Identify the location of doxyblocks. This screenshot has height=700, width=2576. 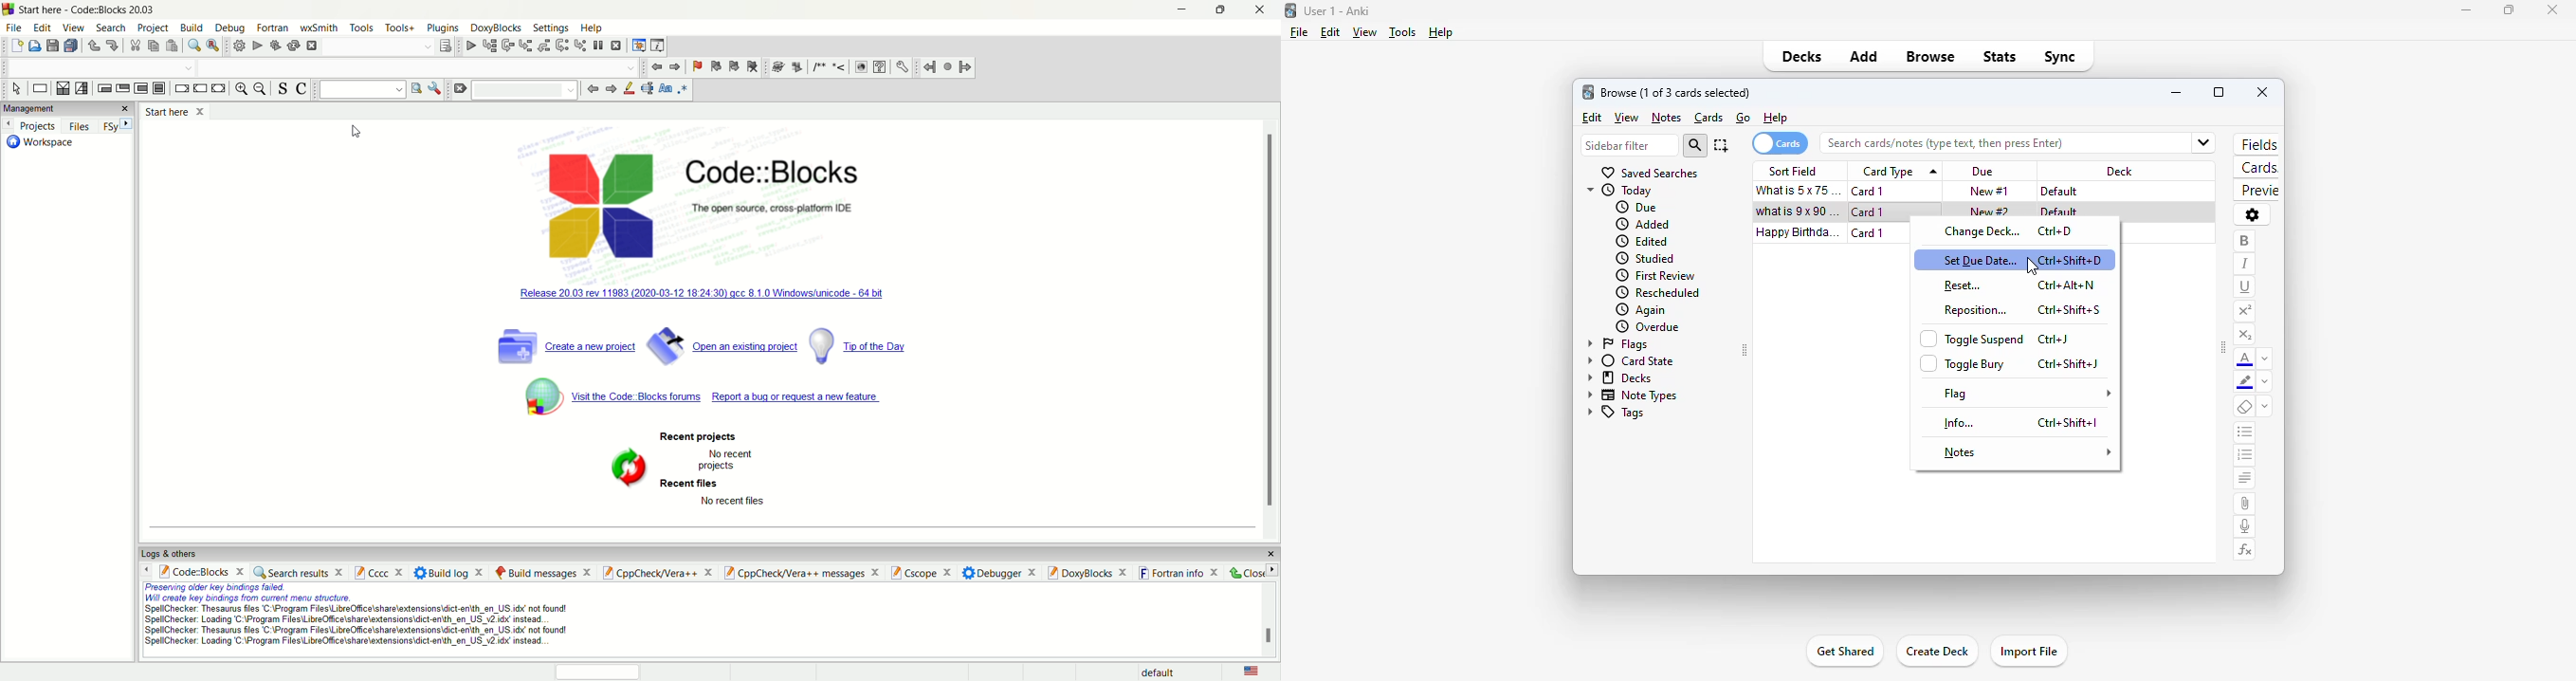
(497, 28).